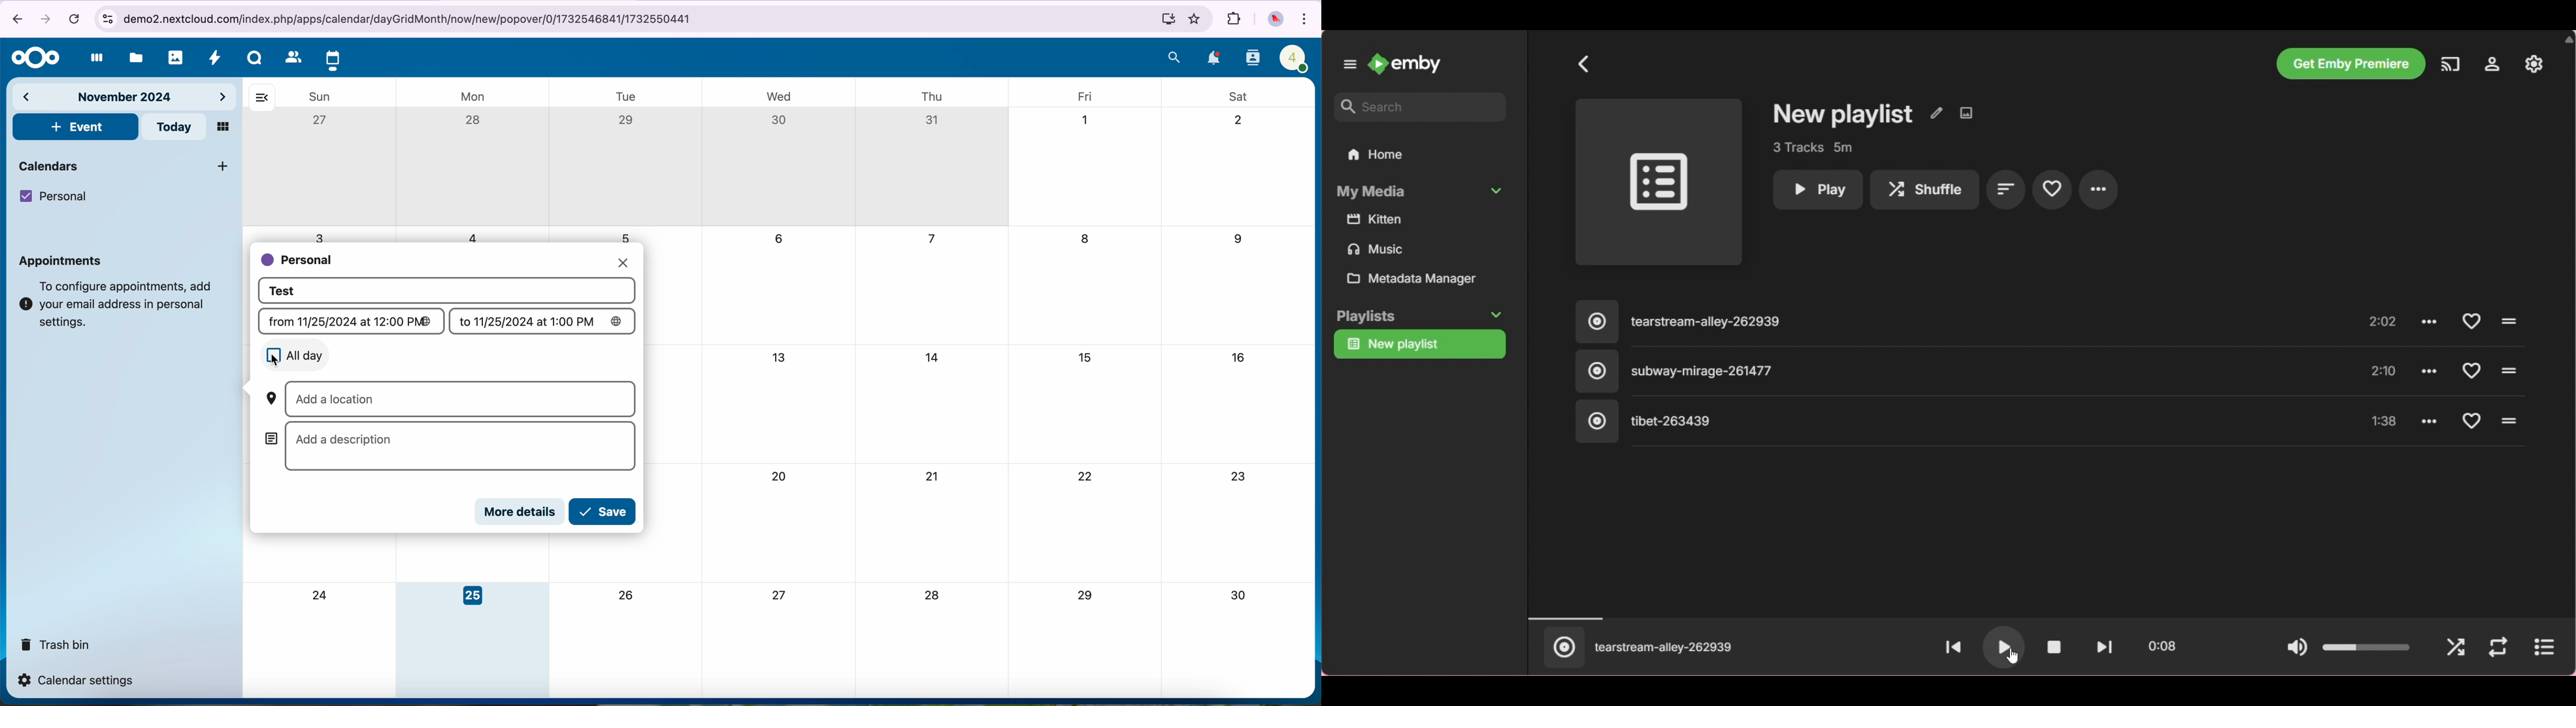 The width and height of the screenshot is (2576, 728). I want to click on sun, so click(319, 96).